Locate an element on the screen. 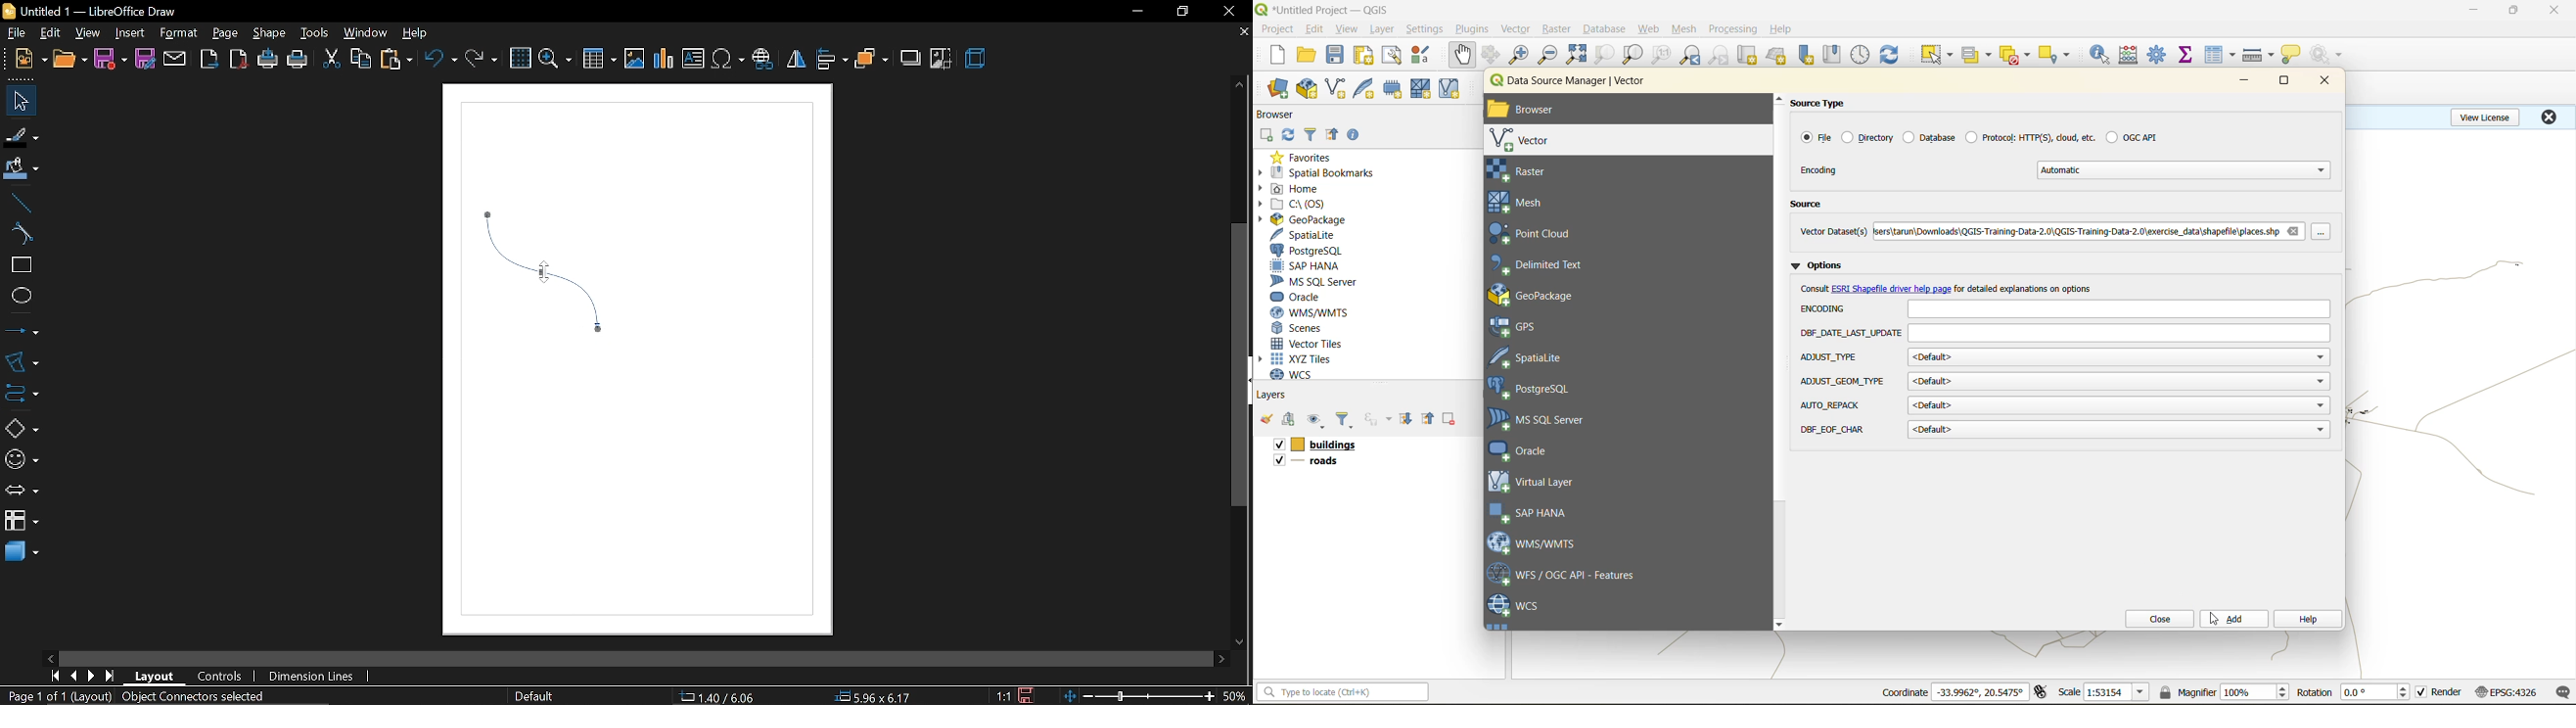 The image size is (2576, 728). c\:os is located at coordinates (1298, 204).